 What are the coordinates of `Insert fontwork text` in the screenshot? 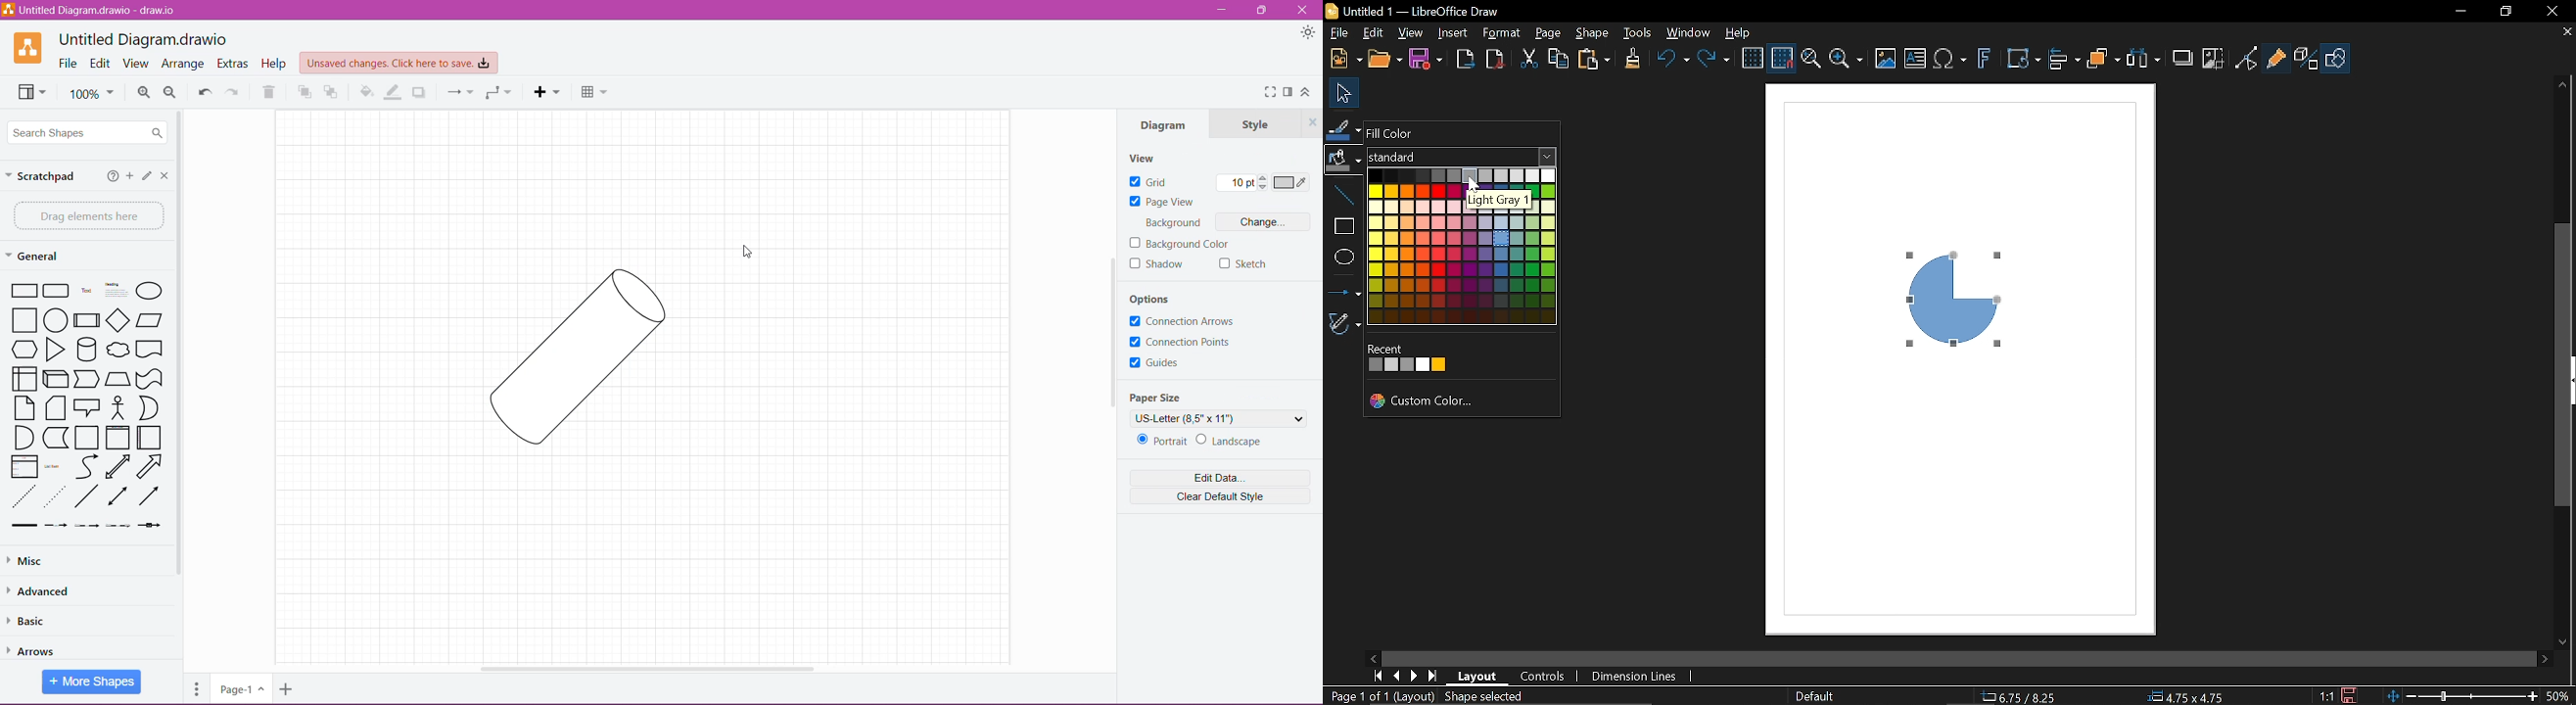 It's located at (1986, 61).